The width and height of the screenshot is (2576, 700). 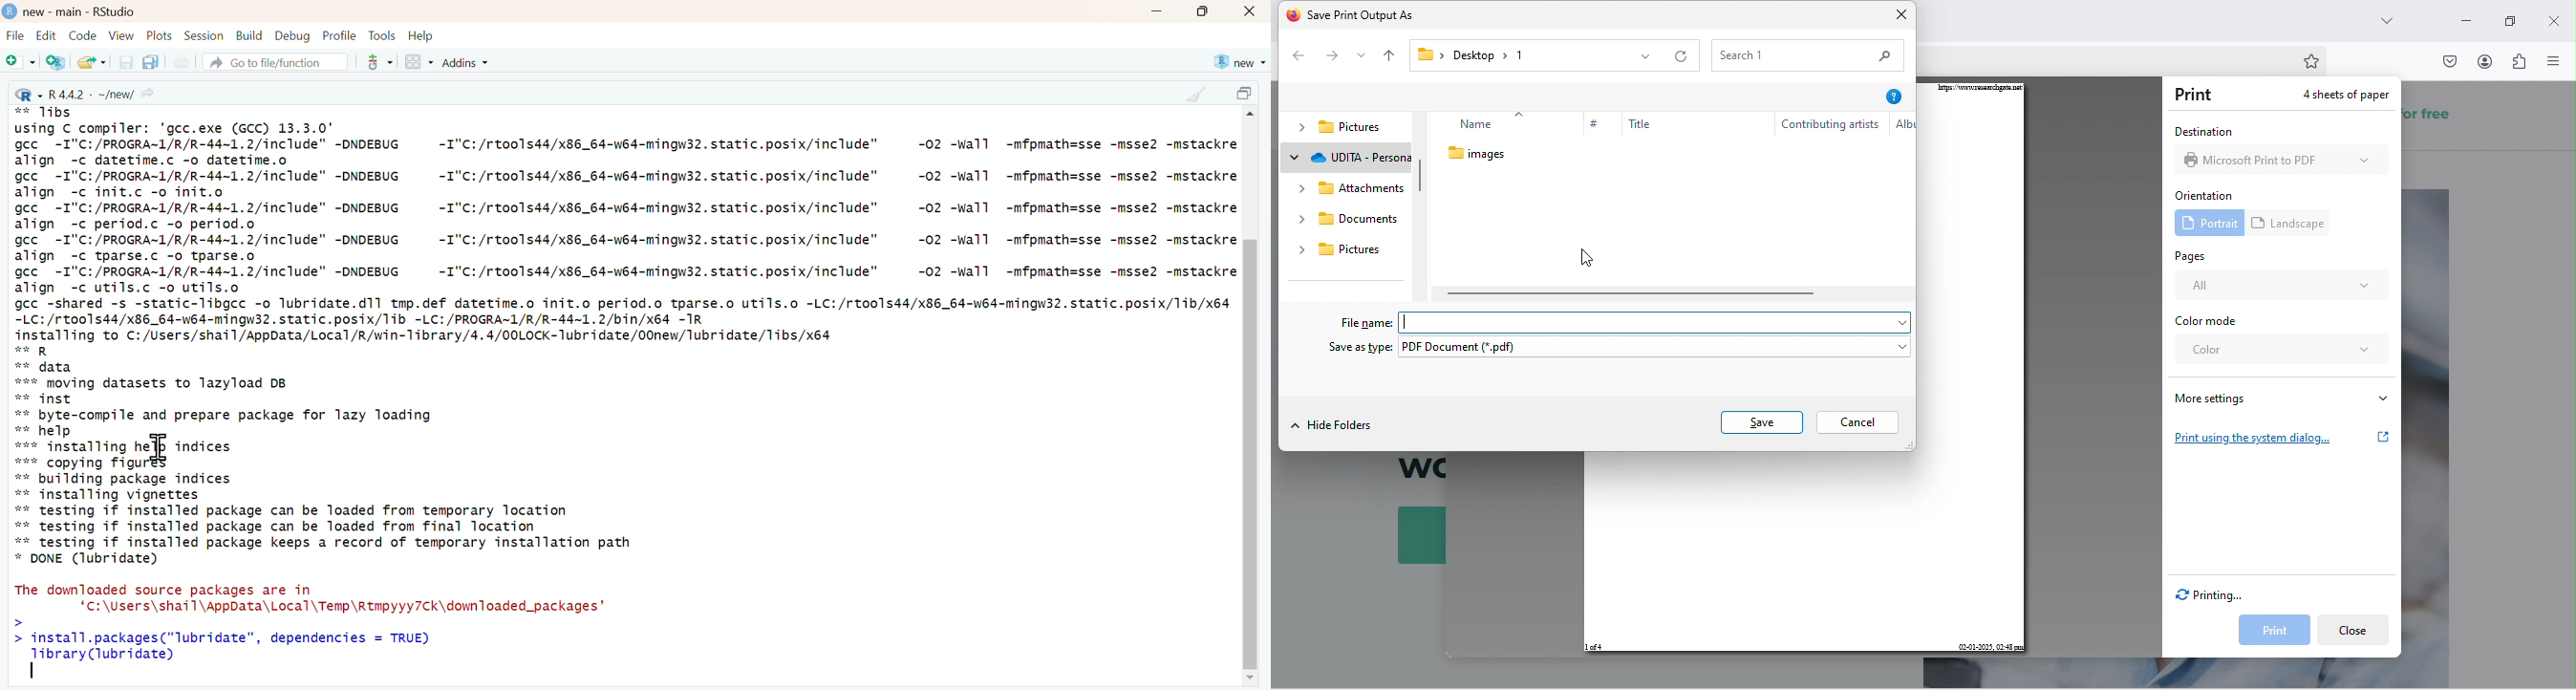 What do you see at coordinates (274, 62) in the screenshot?
I see `Go to file/function` at bounding box center [274, 62].